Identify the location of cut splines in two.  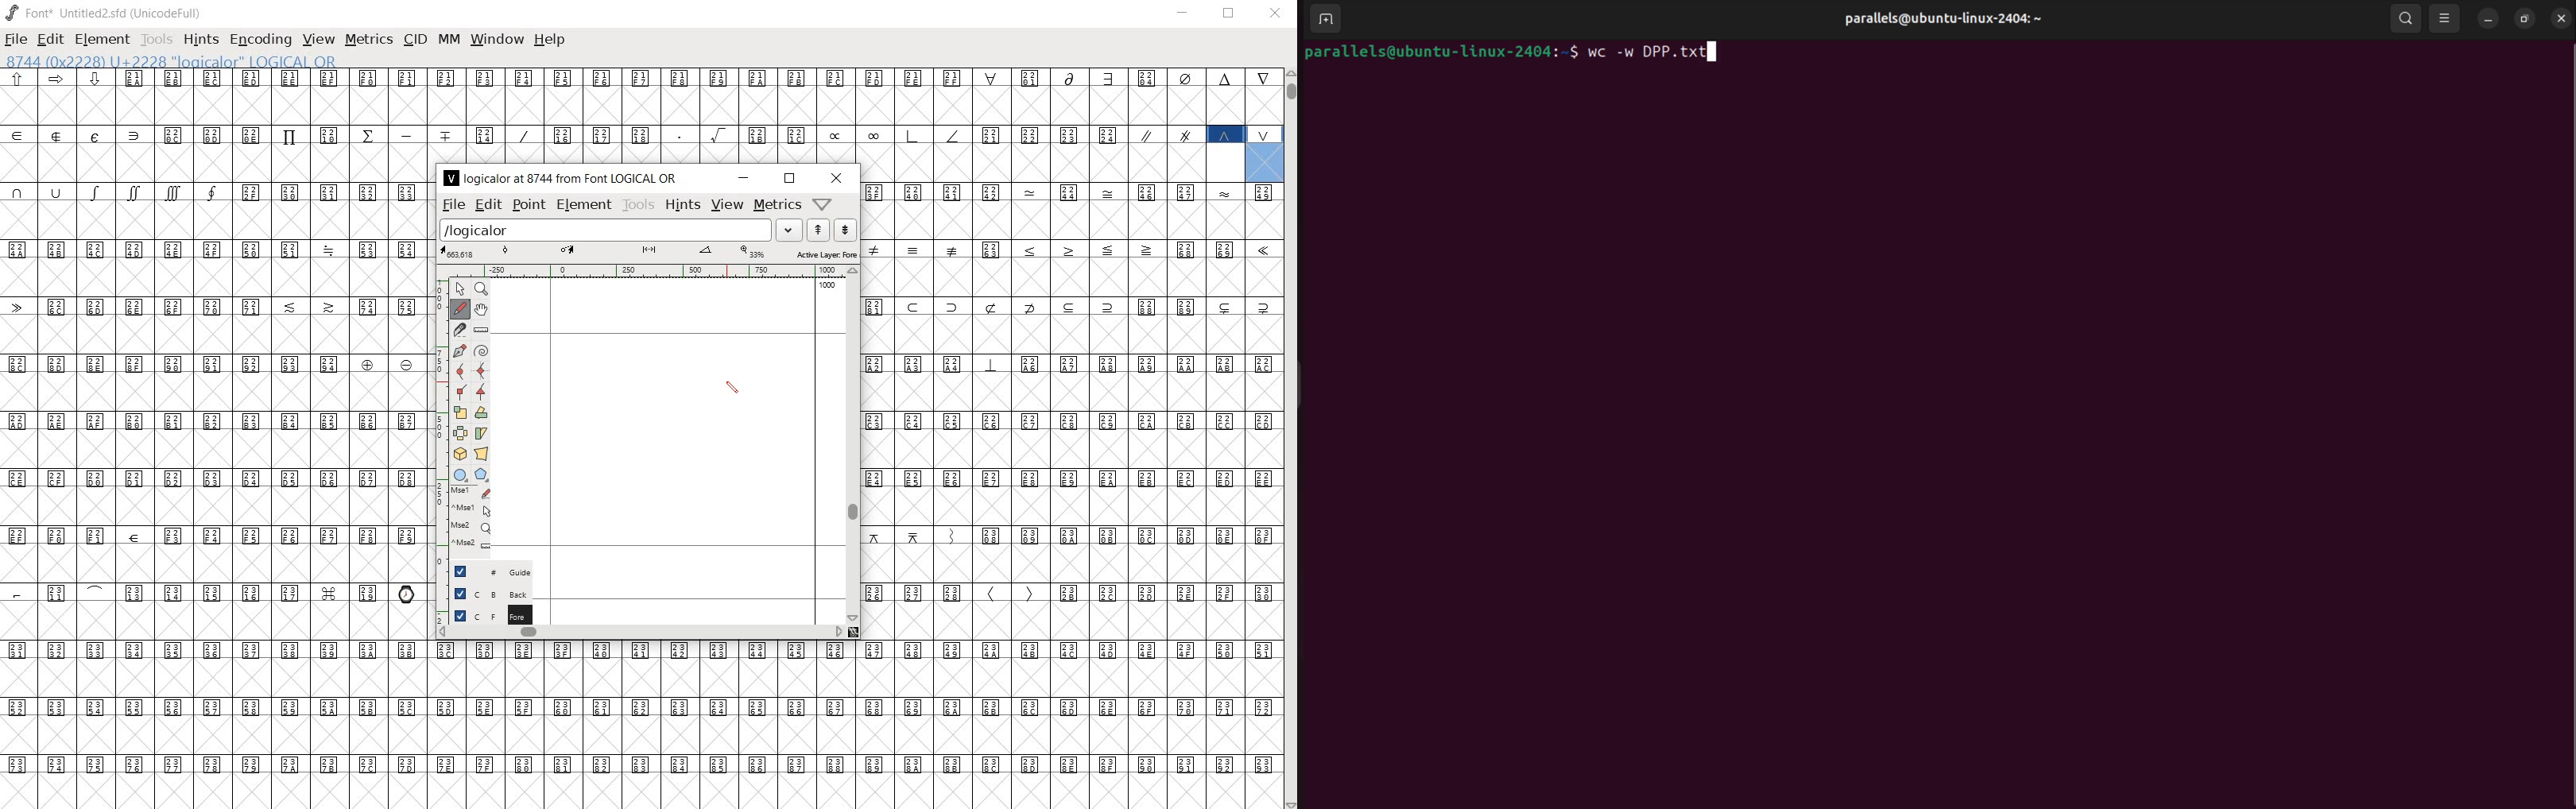
(458, 329).